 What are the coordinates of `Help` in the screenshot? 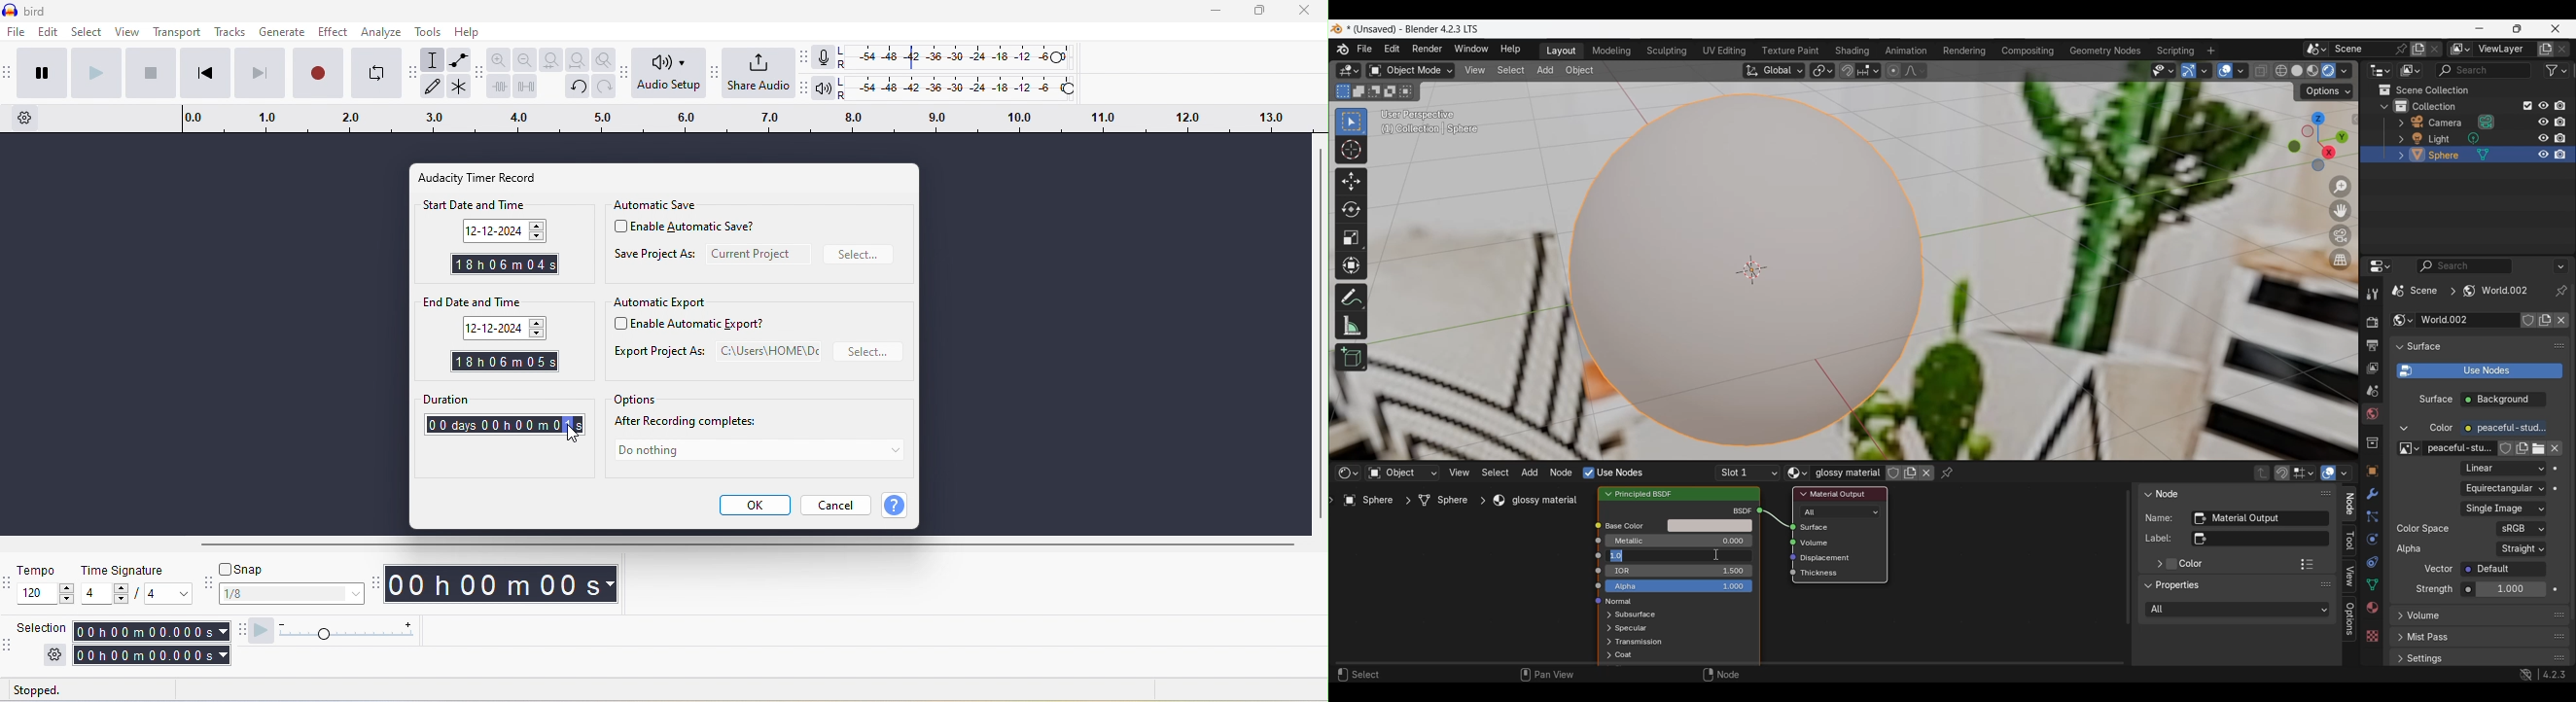 It's located at (1511, 49).